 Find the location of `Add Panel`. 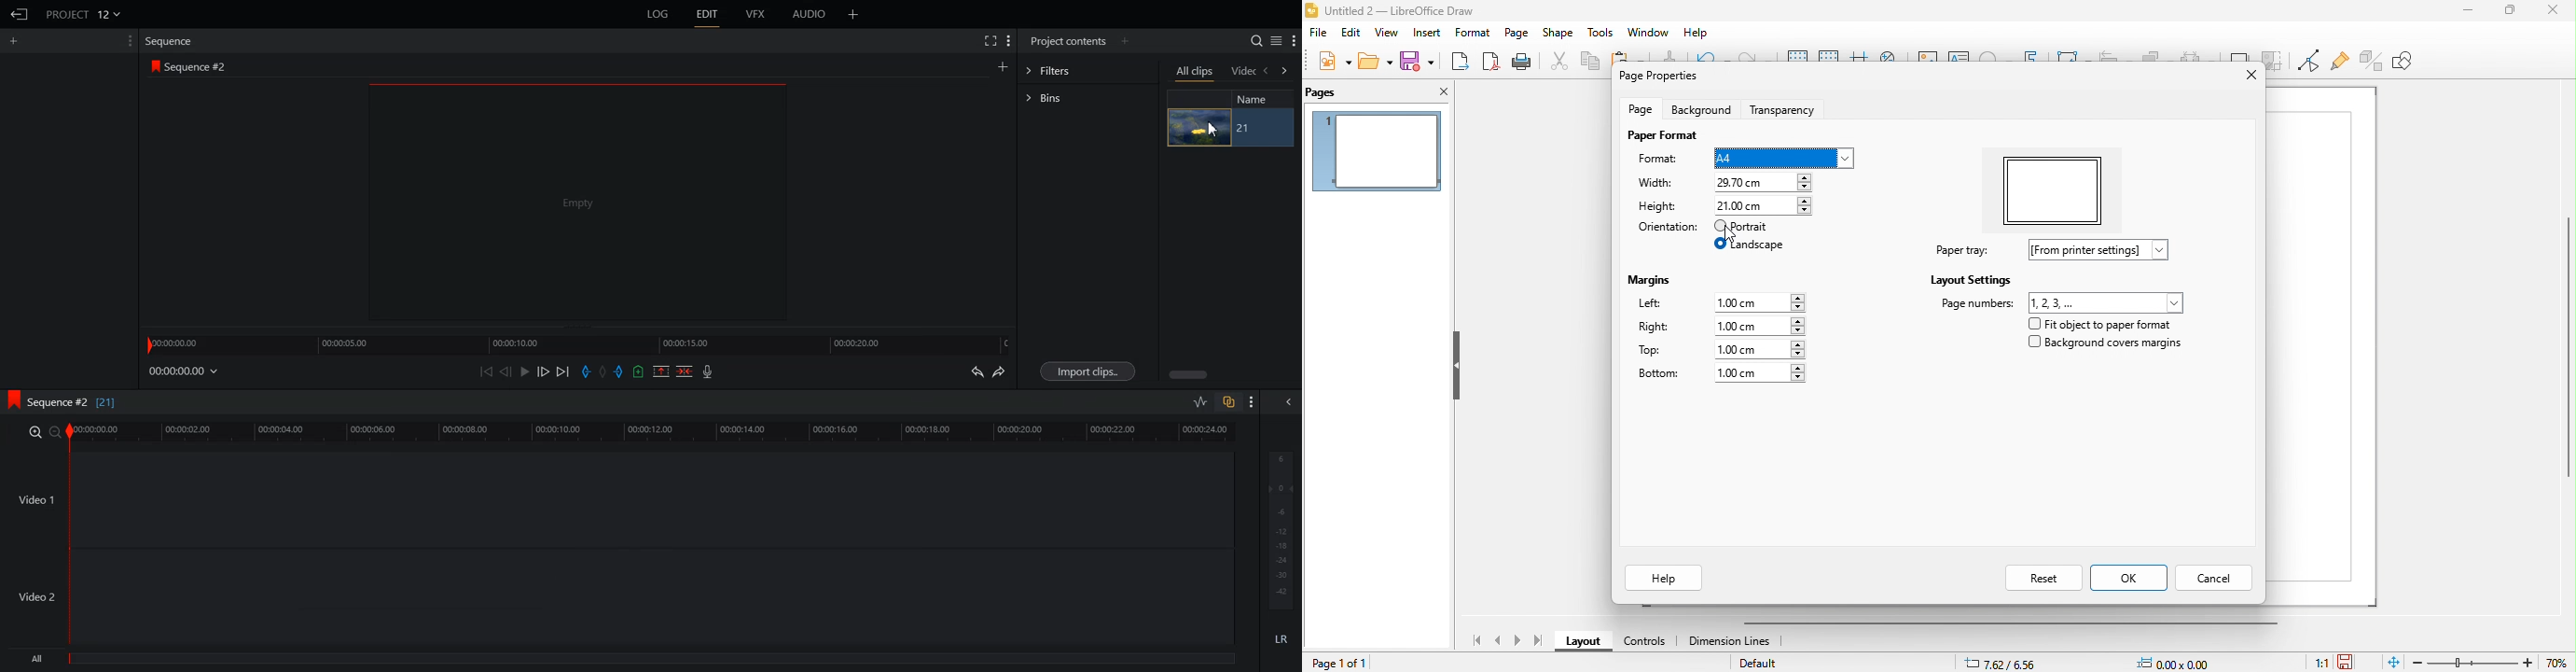

Add Panel is located at coordinates (1127, 41).